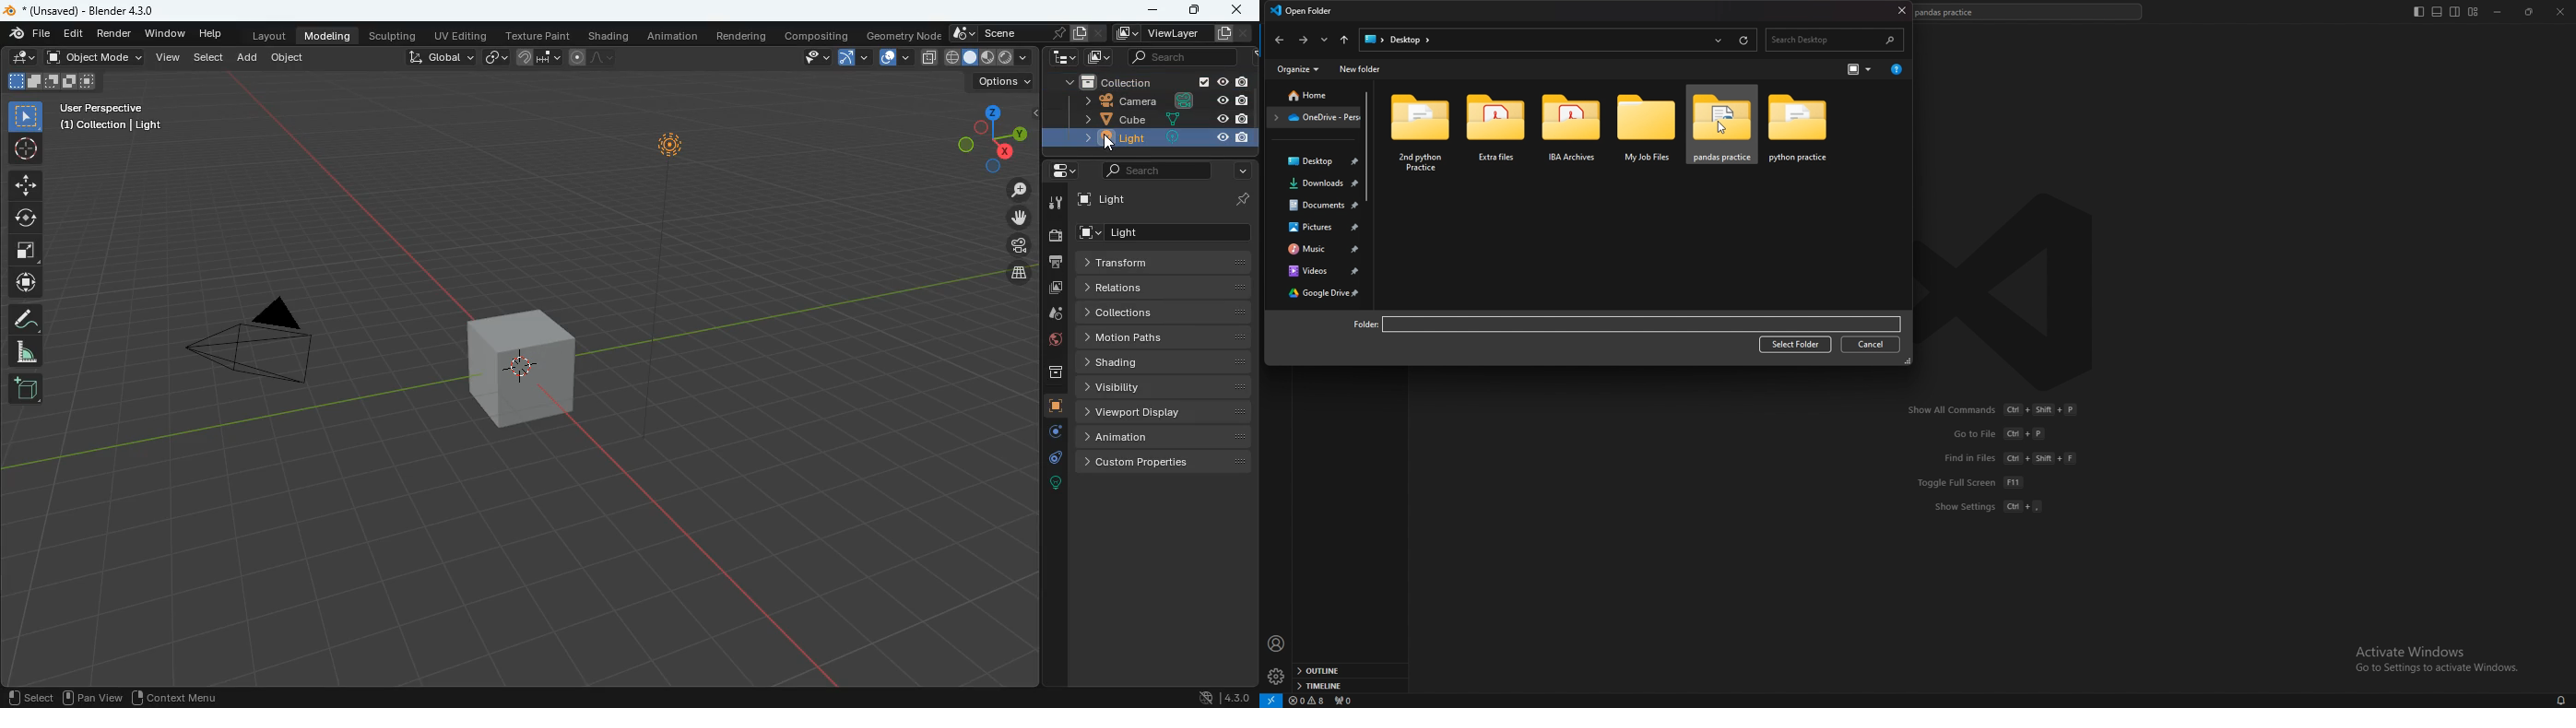  What do you see at coordinates (1054, 458) in the screenshot?
I see `` at bounding box center [1054, 458].